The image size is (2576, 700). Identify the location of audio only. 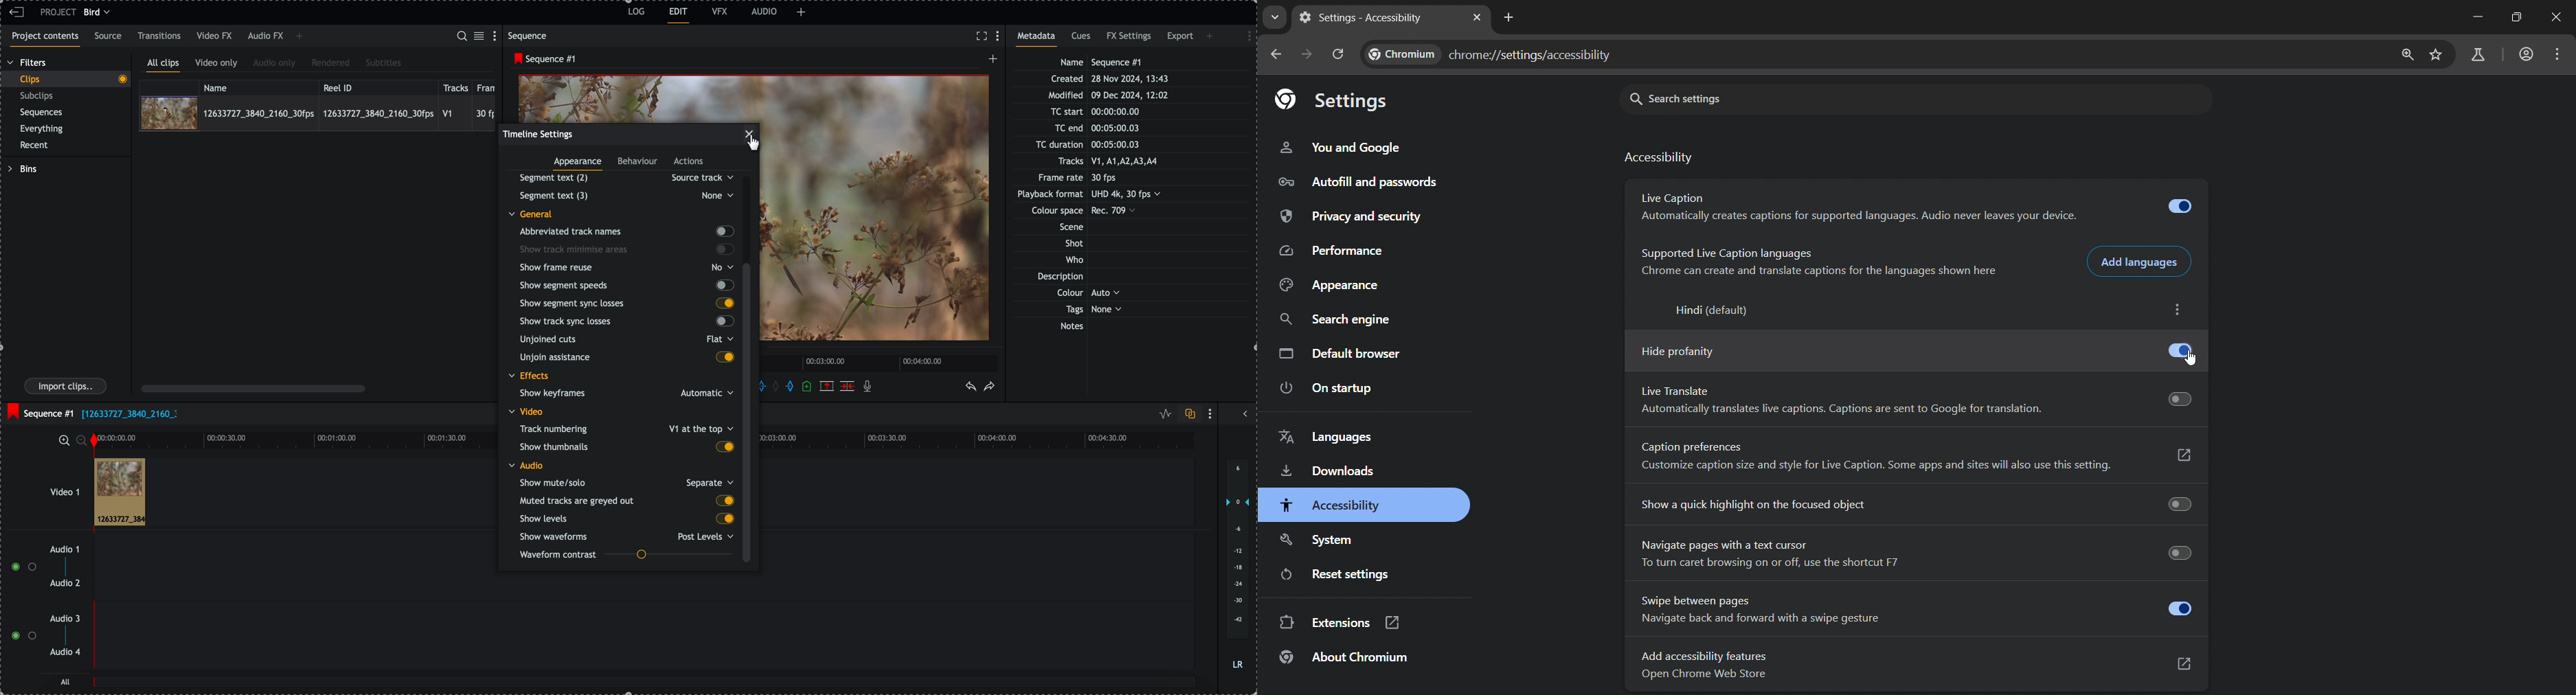
(275, 64).